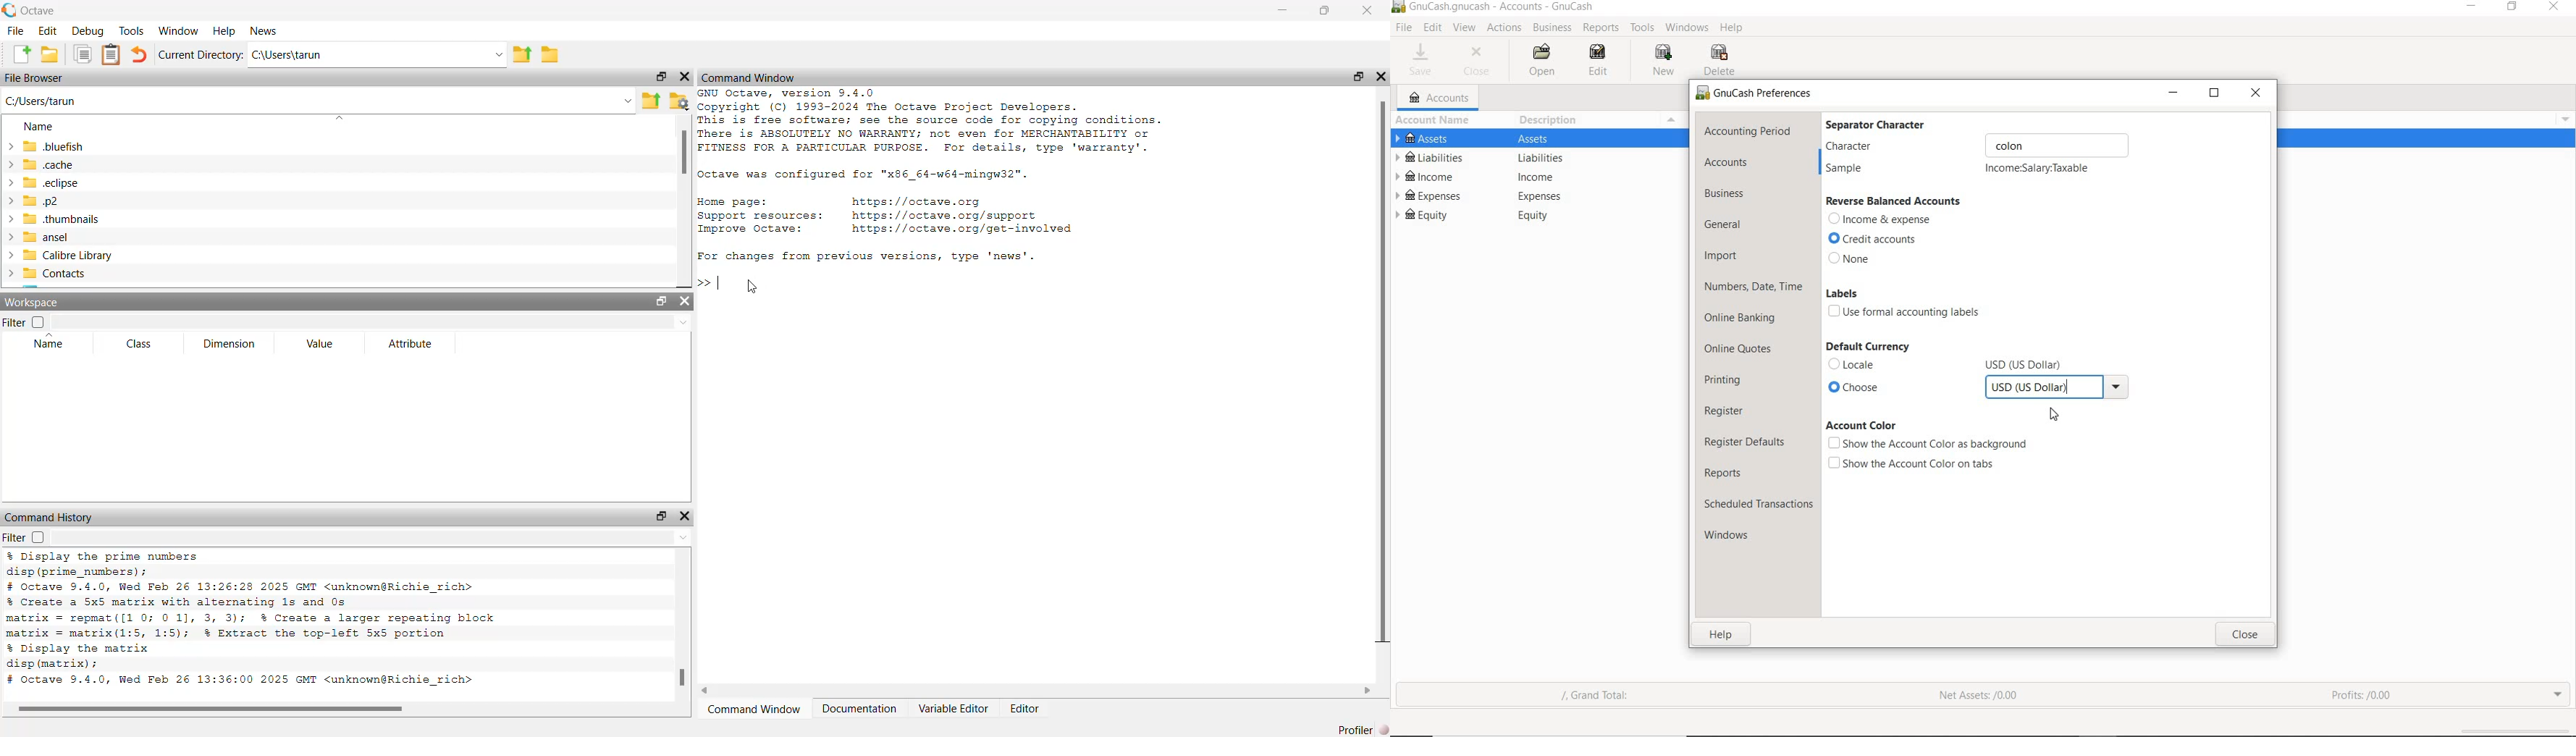  I want to click on HELP, so click(1734, 28).